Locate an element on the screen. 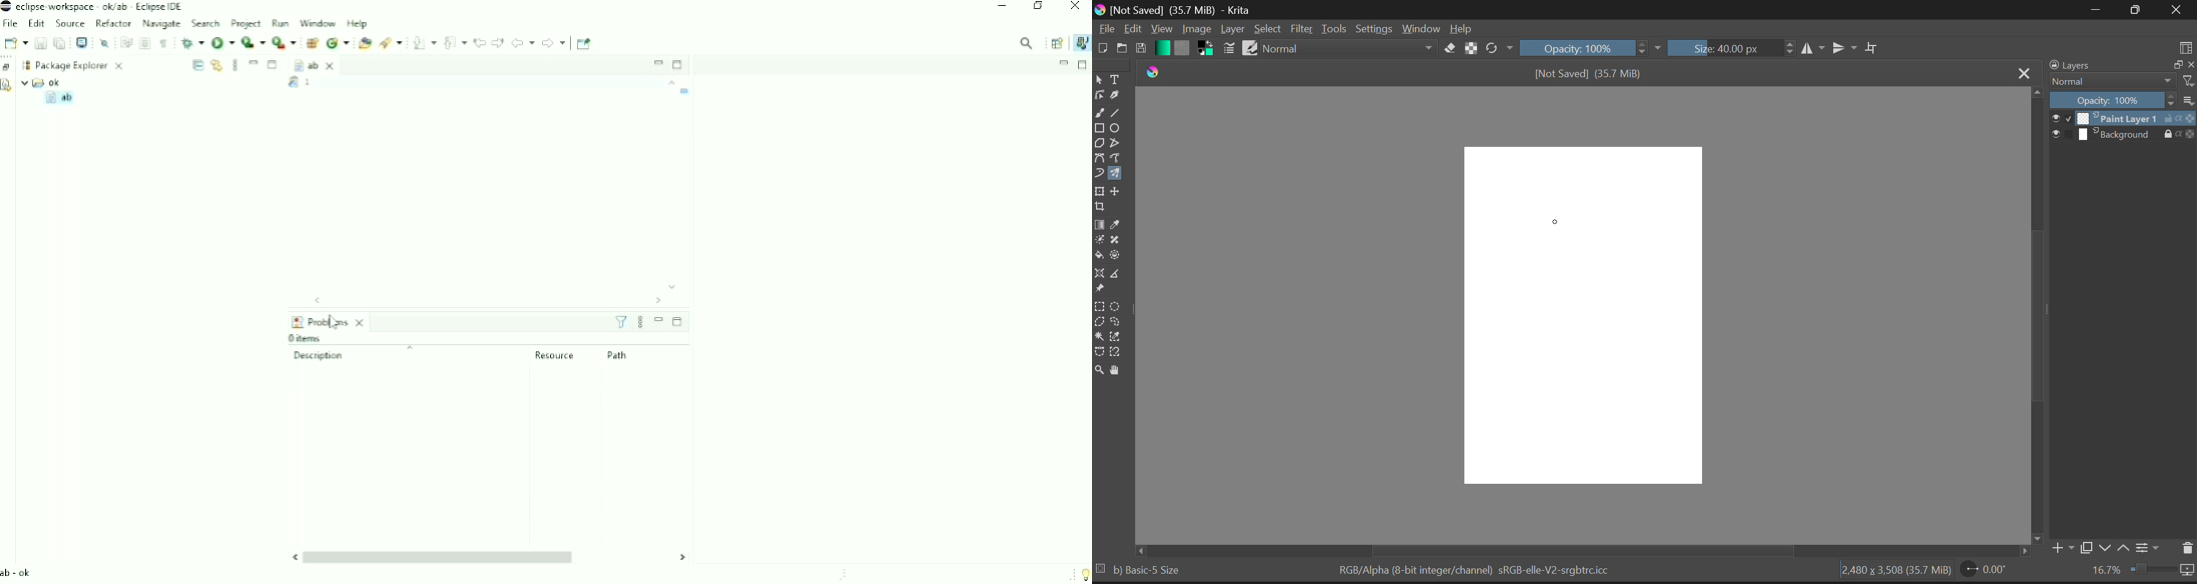 This screenshot has height=588, width=2212. Close is located at coordinates (2178, 11).